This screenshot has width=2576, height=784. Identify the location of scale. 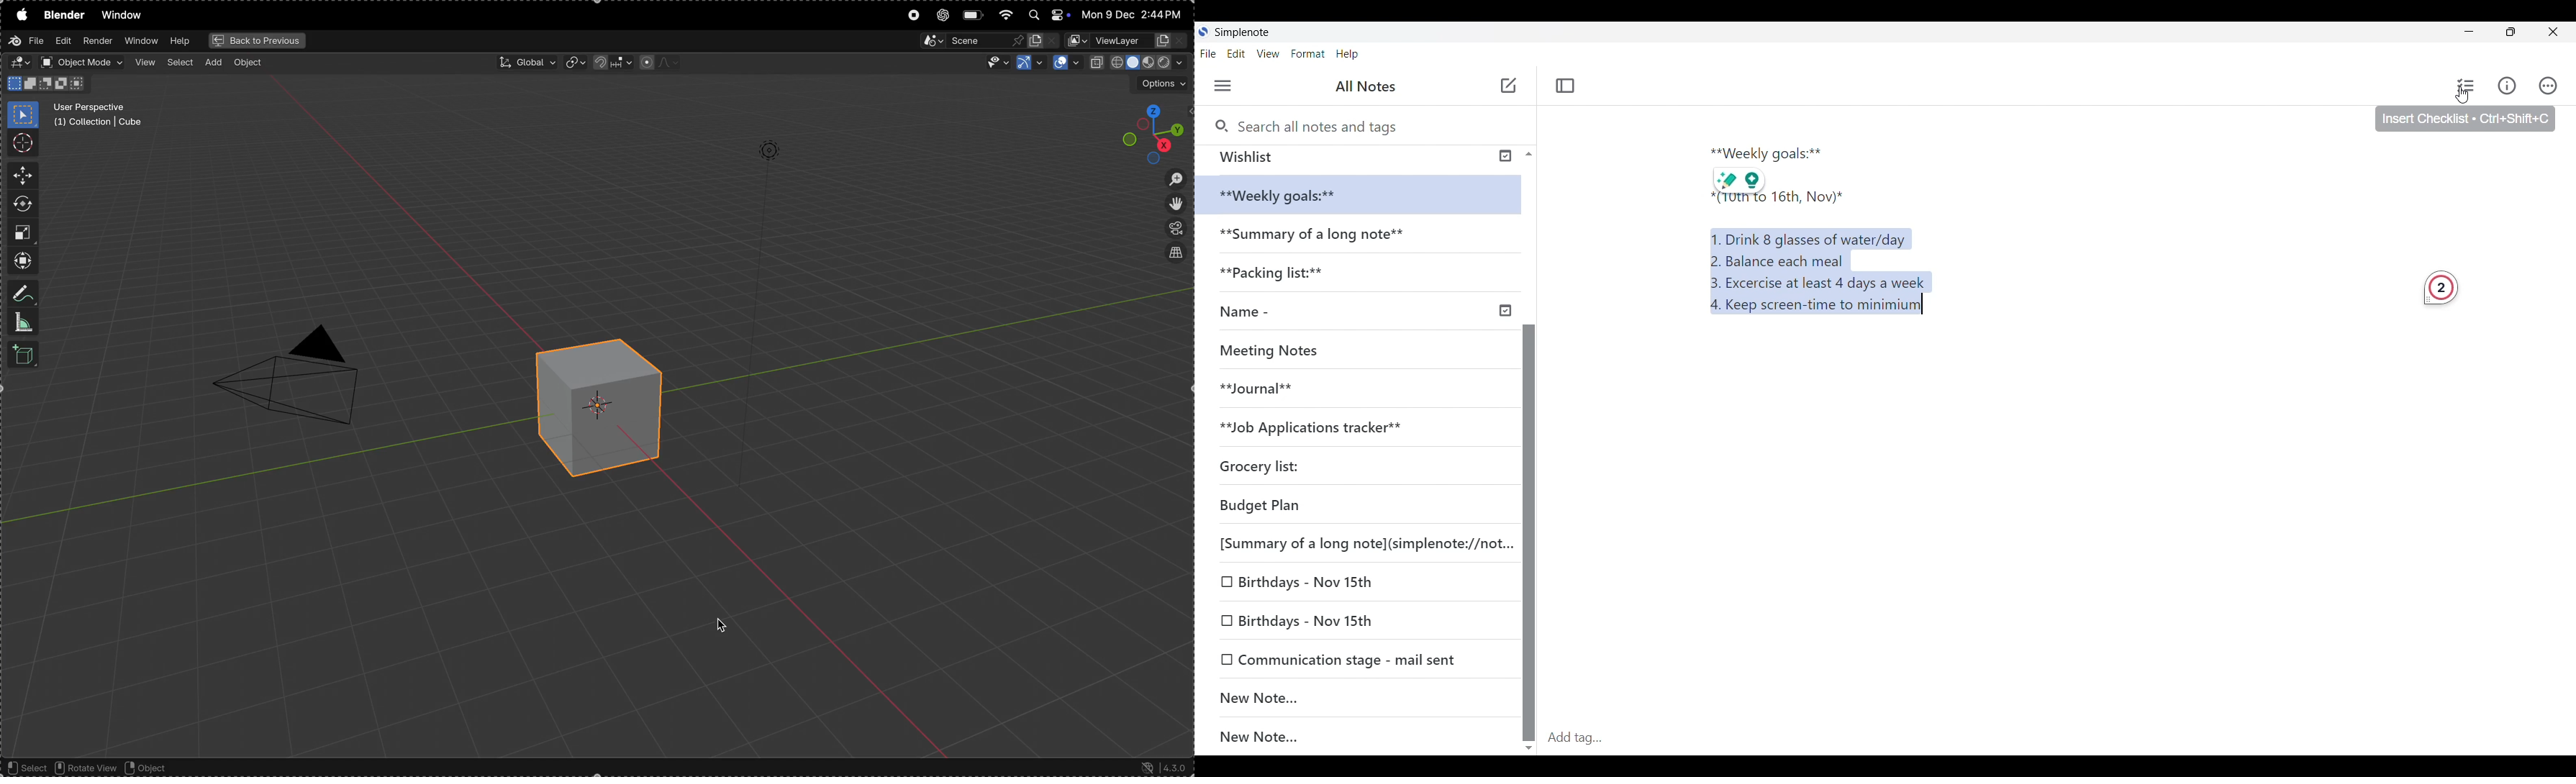
(25, 232).